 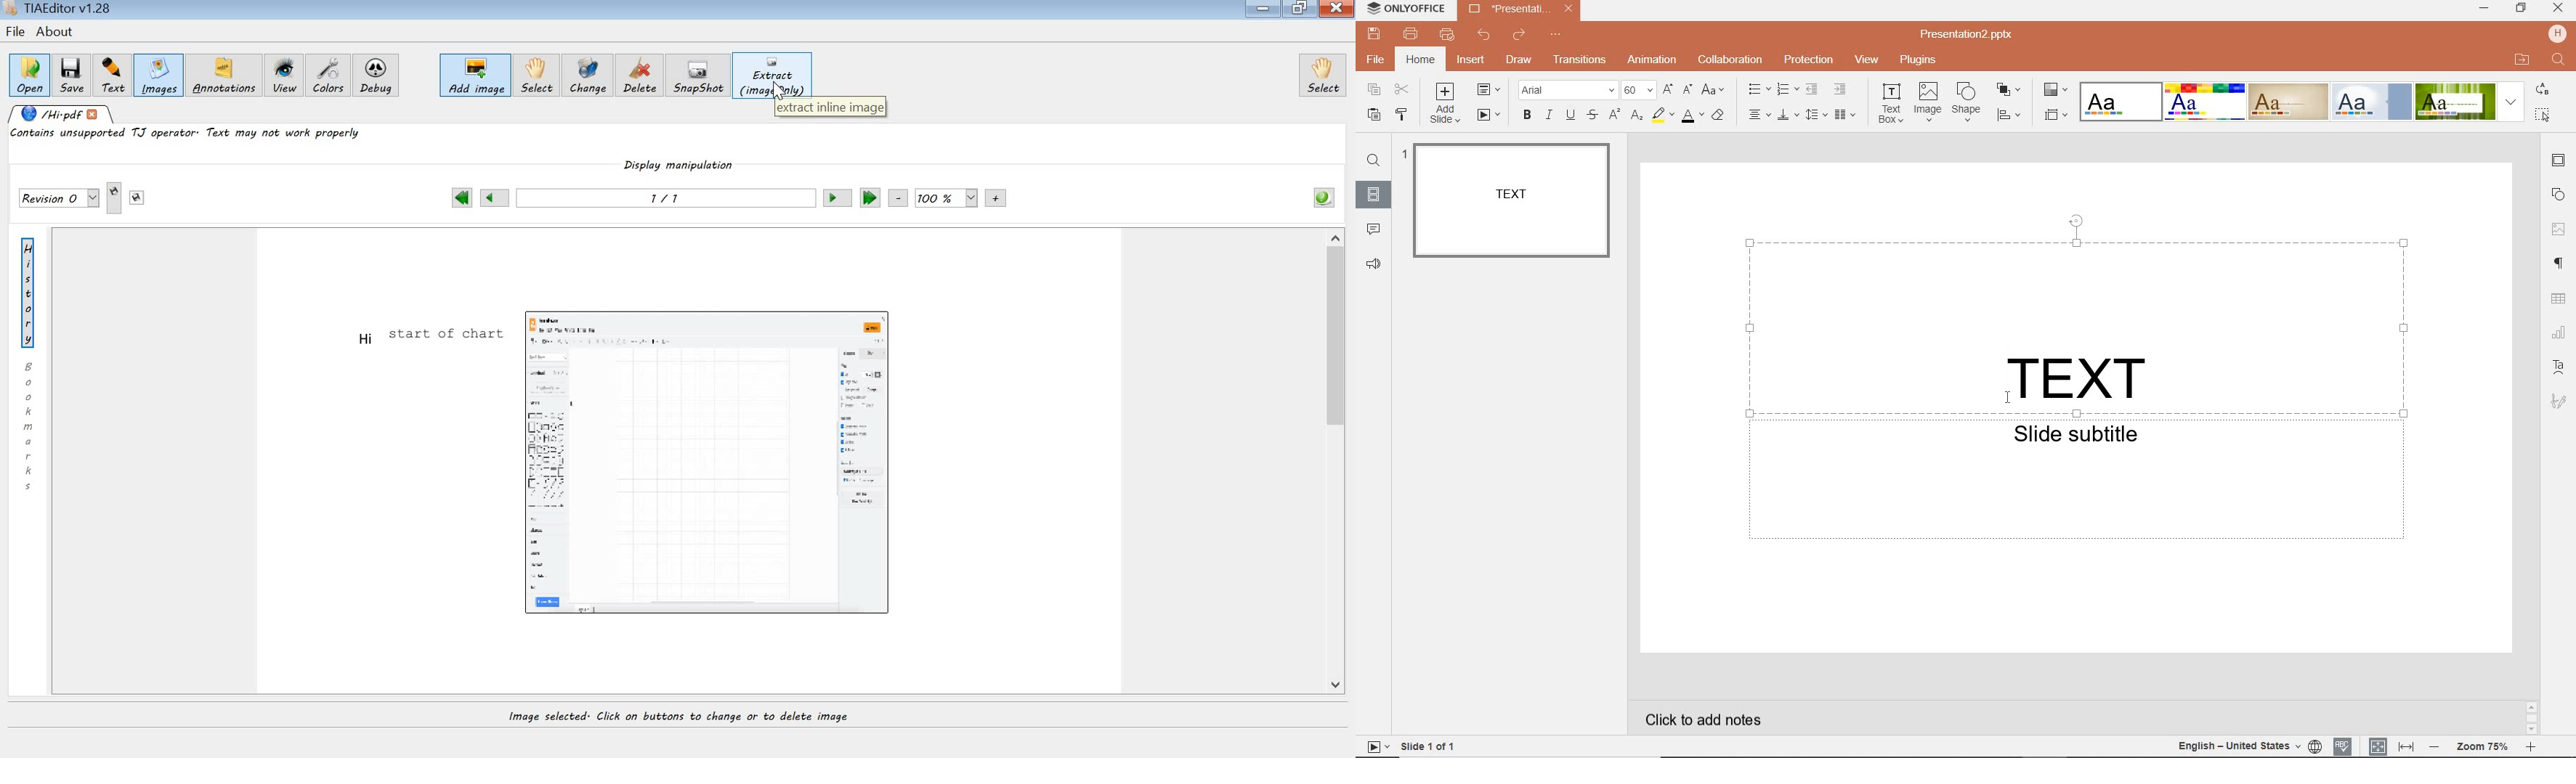 I want to click on CUT, so click(x=1403, y=91).